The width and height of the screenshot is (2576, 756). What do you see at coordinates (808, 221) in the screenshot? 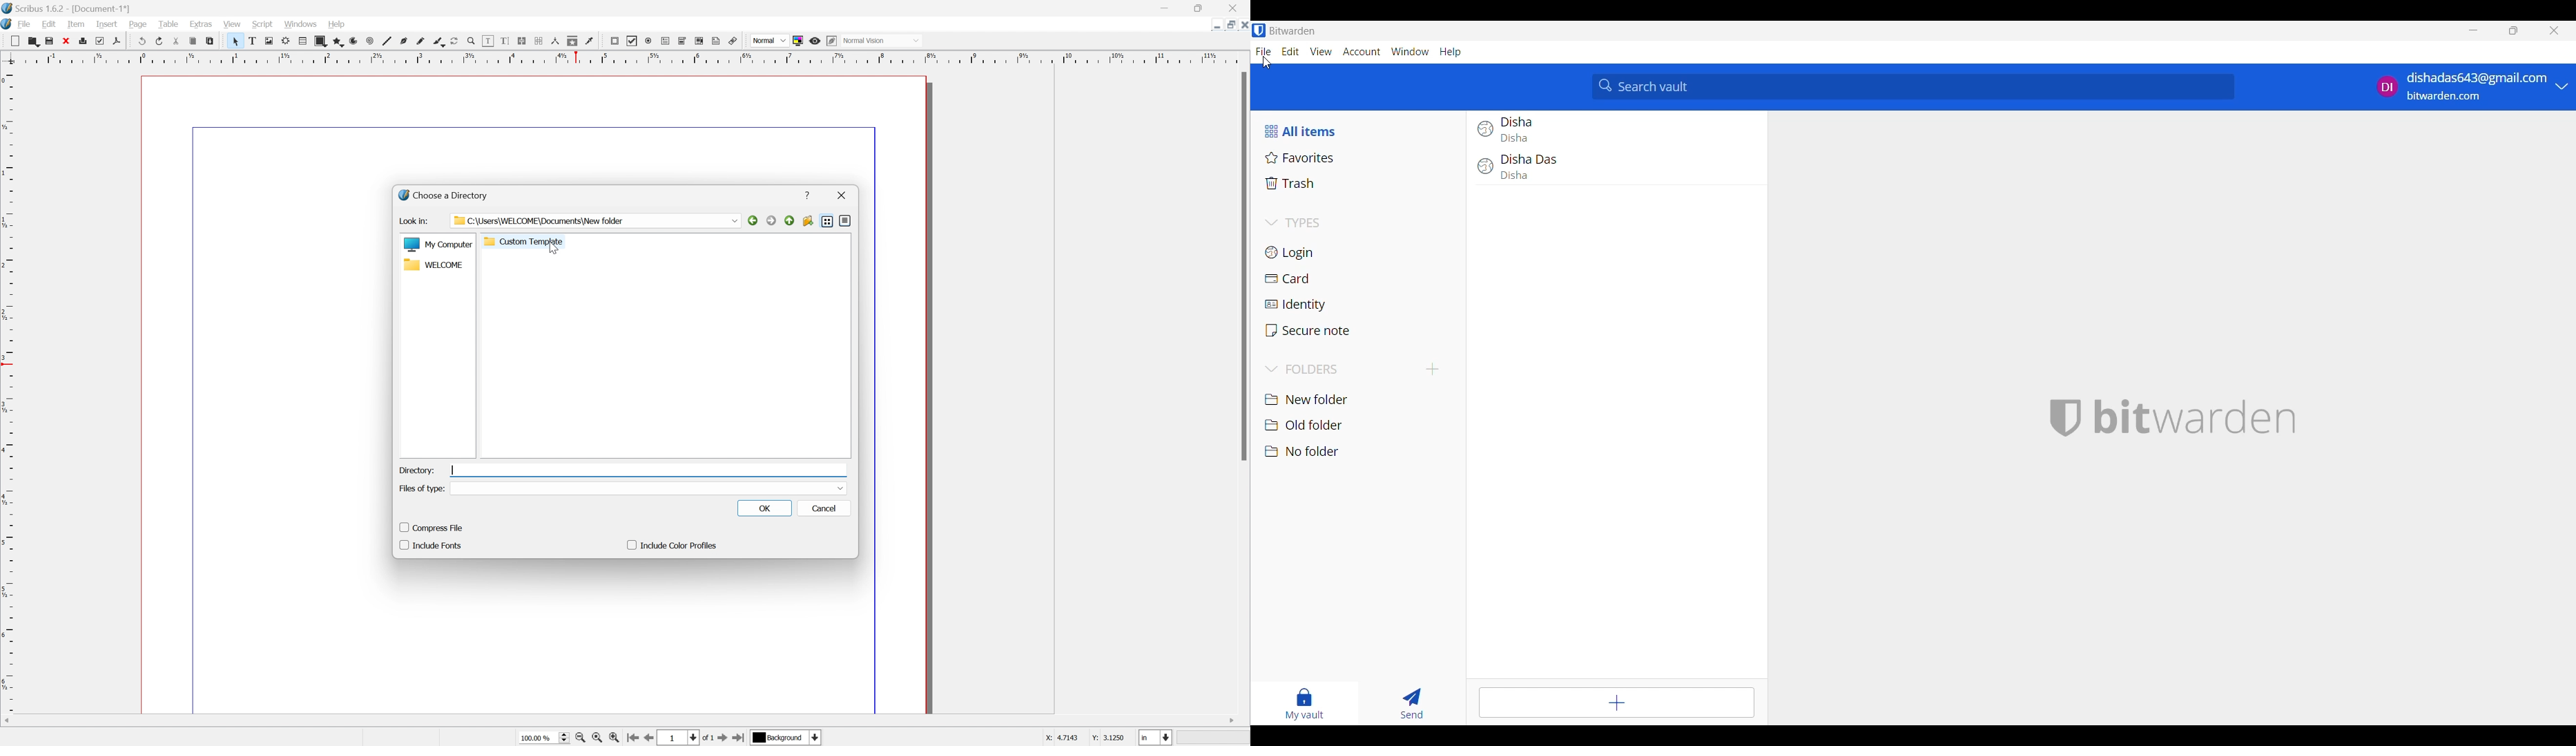
I see `create new folder` at bounding box center [808, 221].